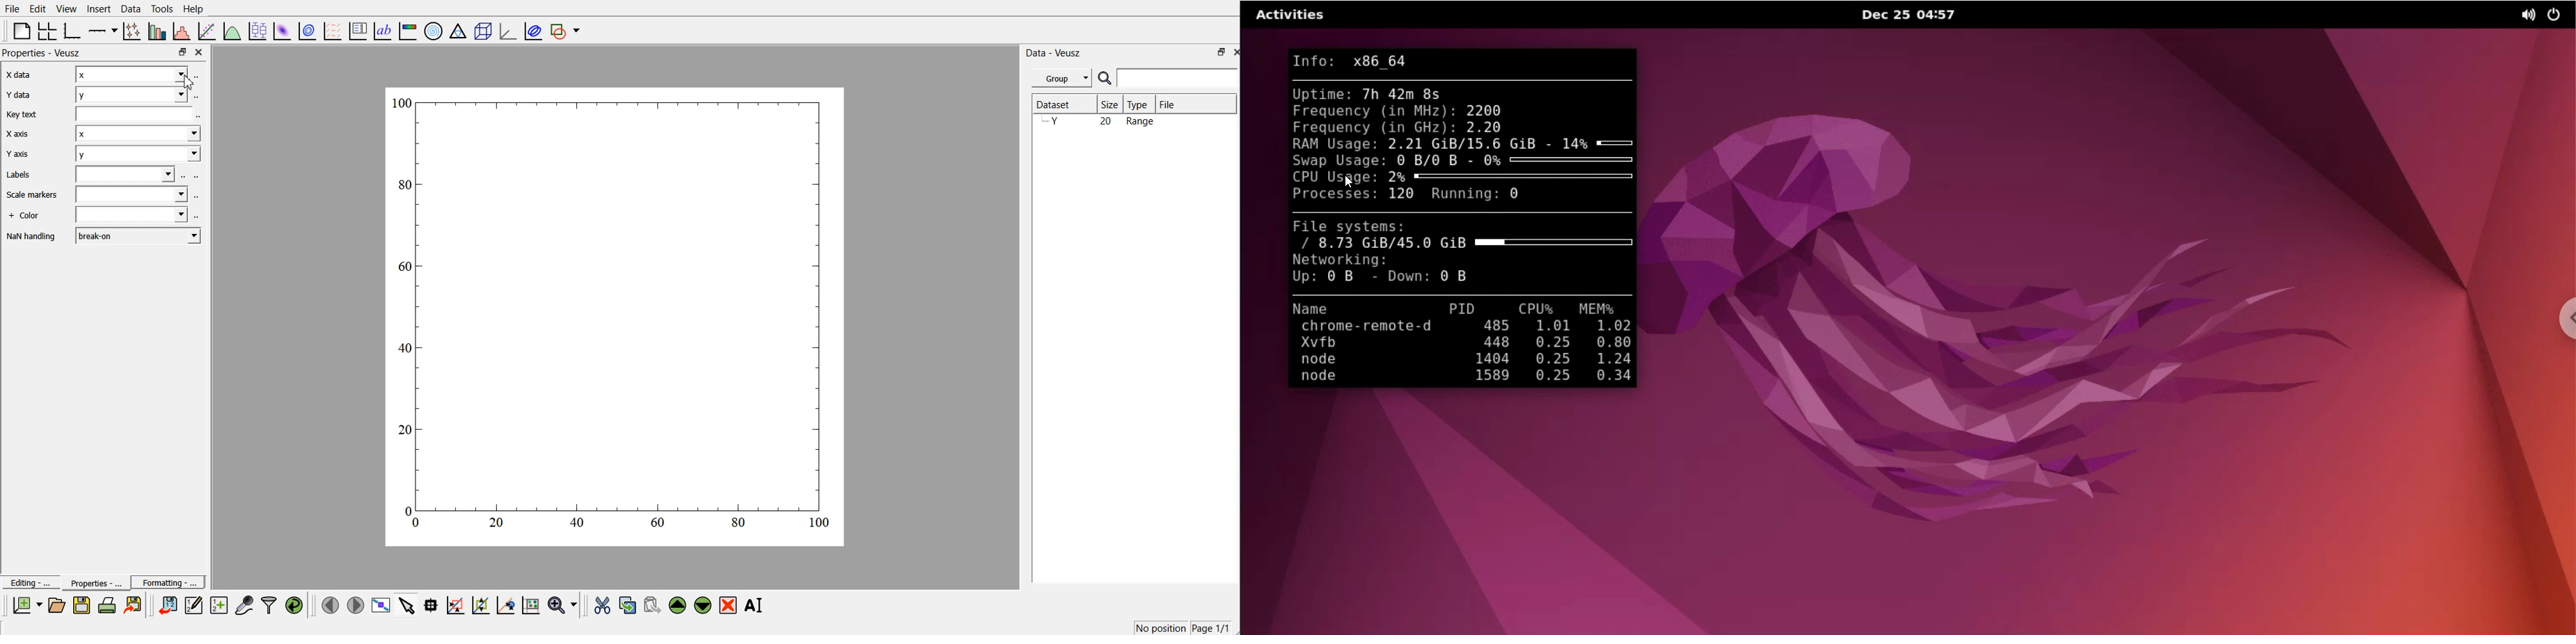 The width and height of the screenshot is (2576, 644). What do you see at coordinates (566, 30) in the screenshot?
I see `add a shape to the plot` at bounding box center [566, 30].